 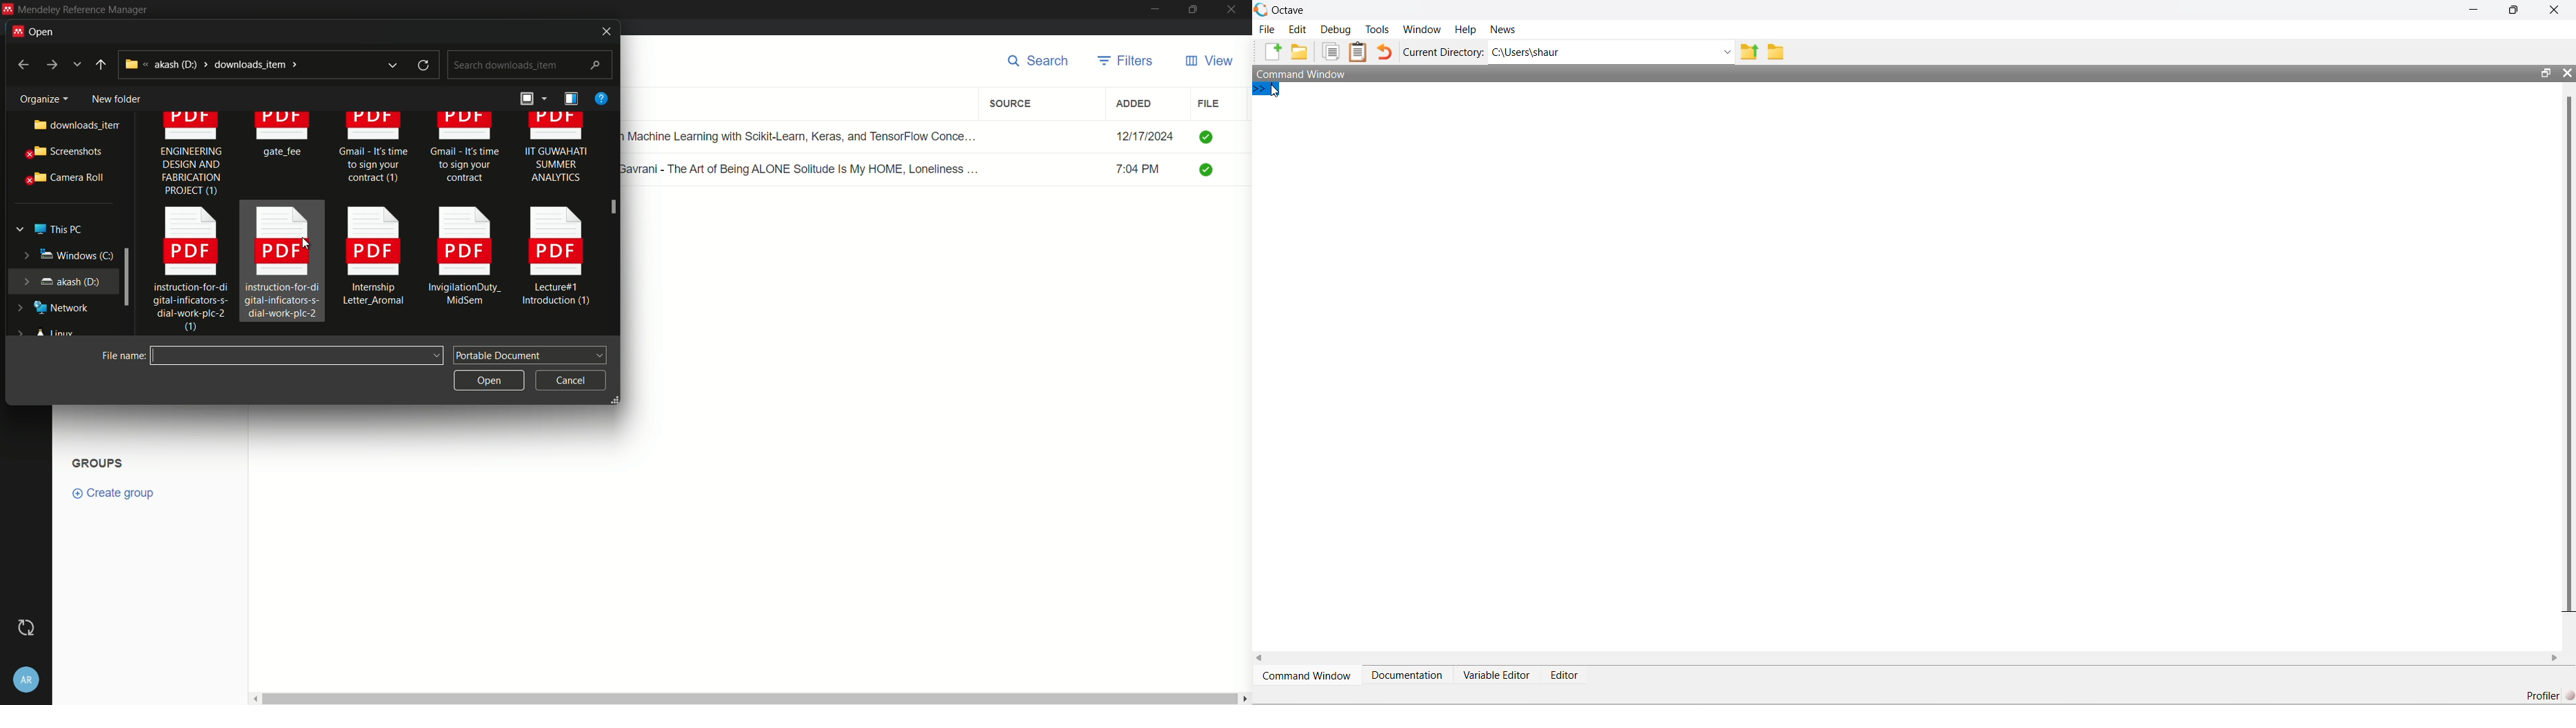 What do you see at coordinates (1749, 52) in the screenshot?
I see `Previous Folder` at bounding box center [1749, 52].